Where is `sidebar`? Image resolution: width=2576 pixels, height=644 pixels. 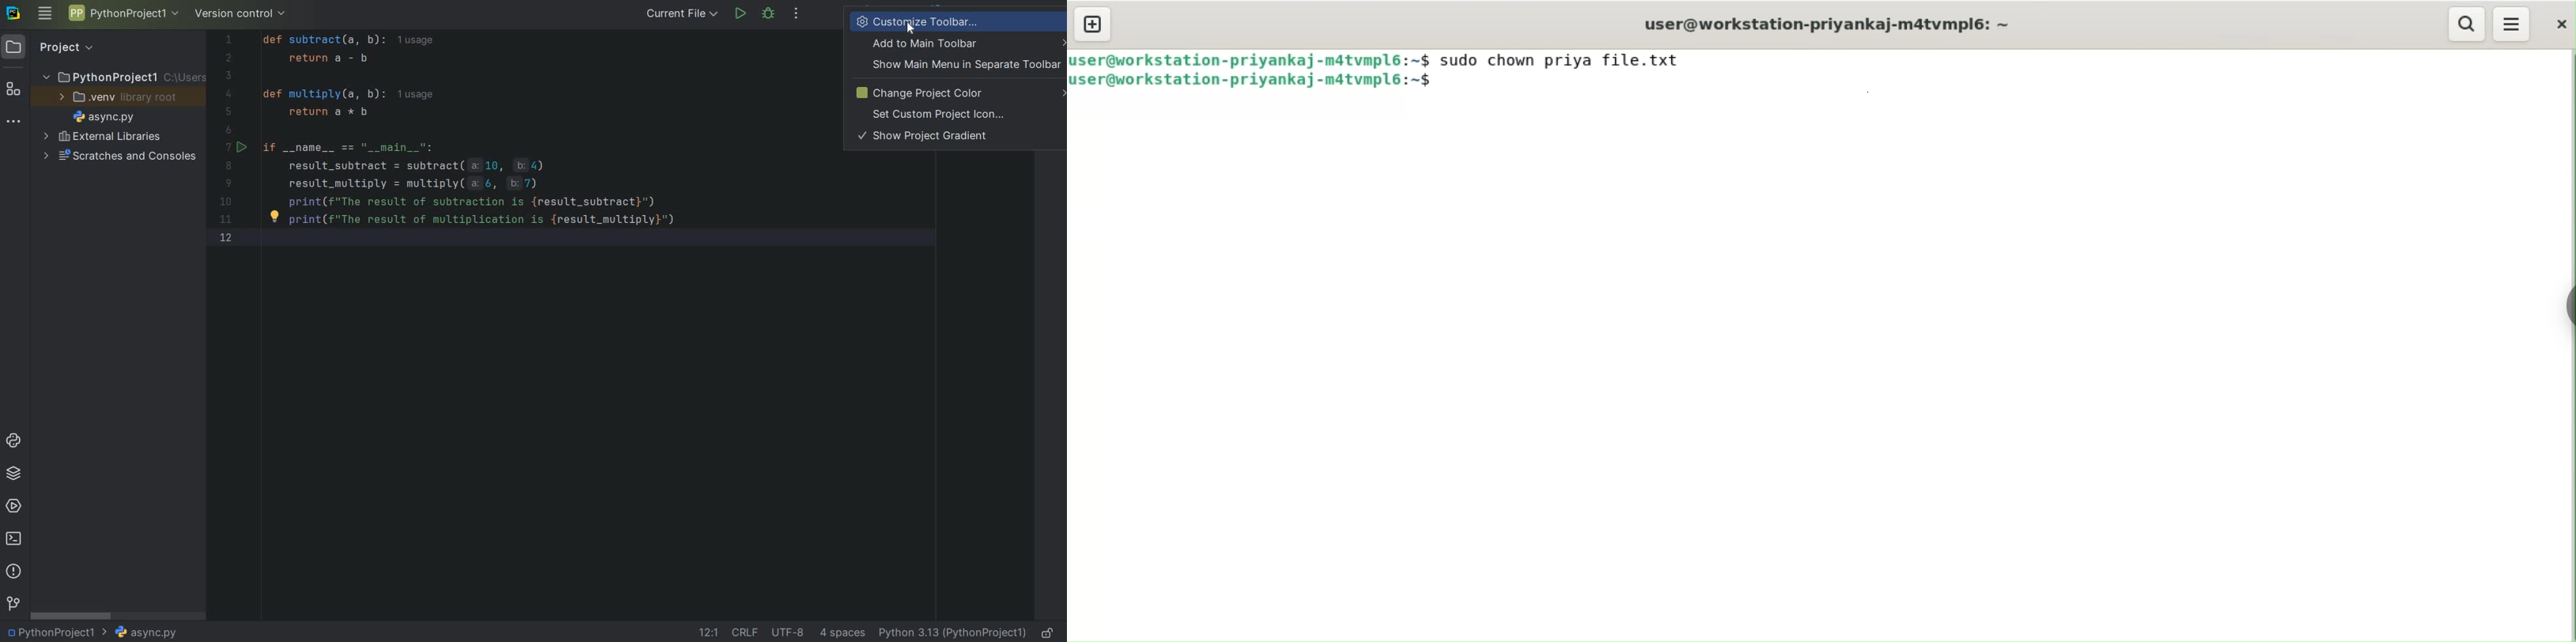 sidebar is located at coordinates (2567, 303).